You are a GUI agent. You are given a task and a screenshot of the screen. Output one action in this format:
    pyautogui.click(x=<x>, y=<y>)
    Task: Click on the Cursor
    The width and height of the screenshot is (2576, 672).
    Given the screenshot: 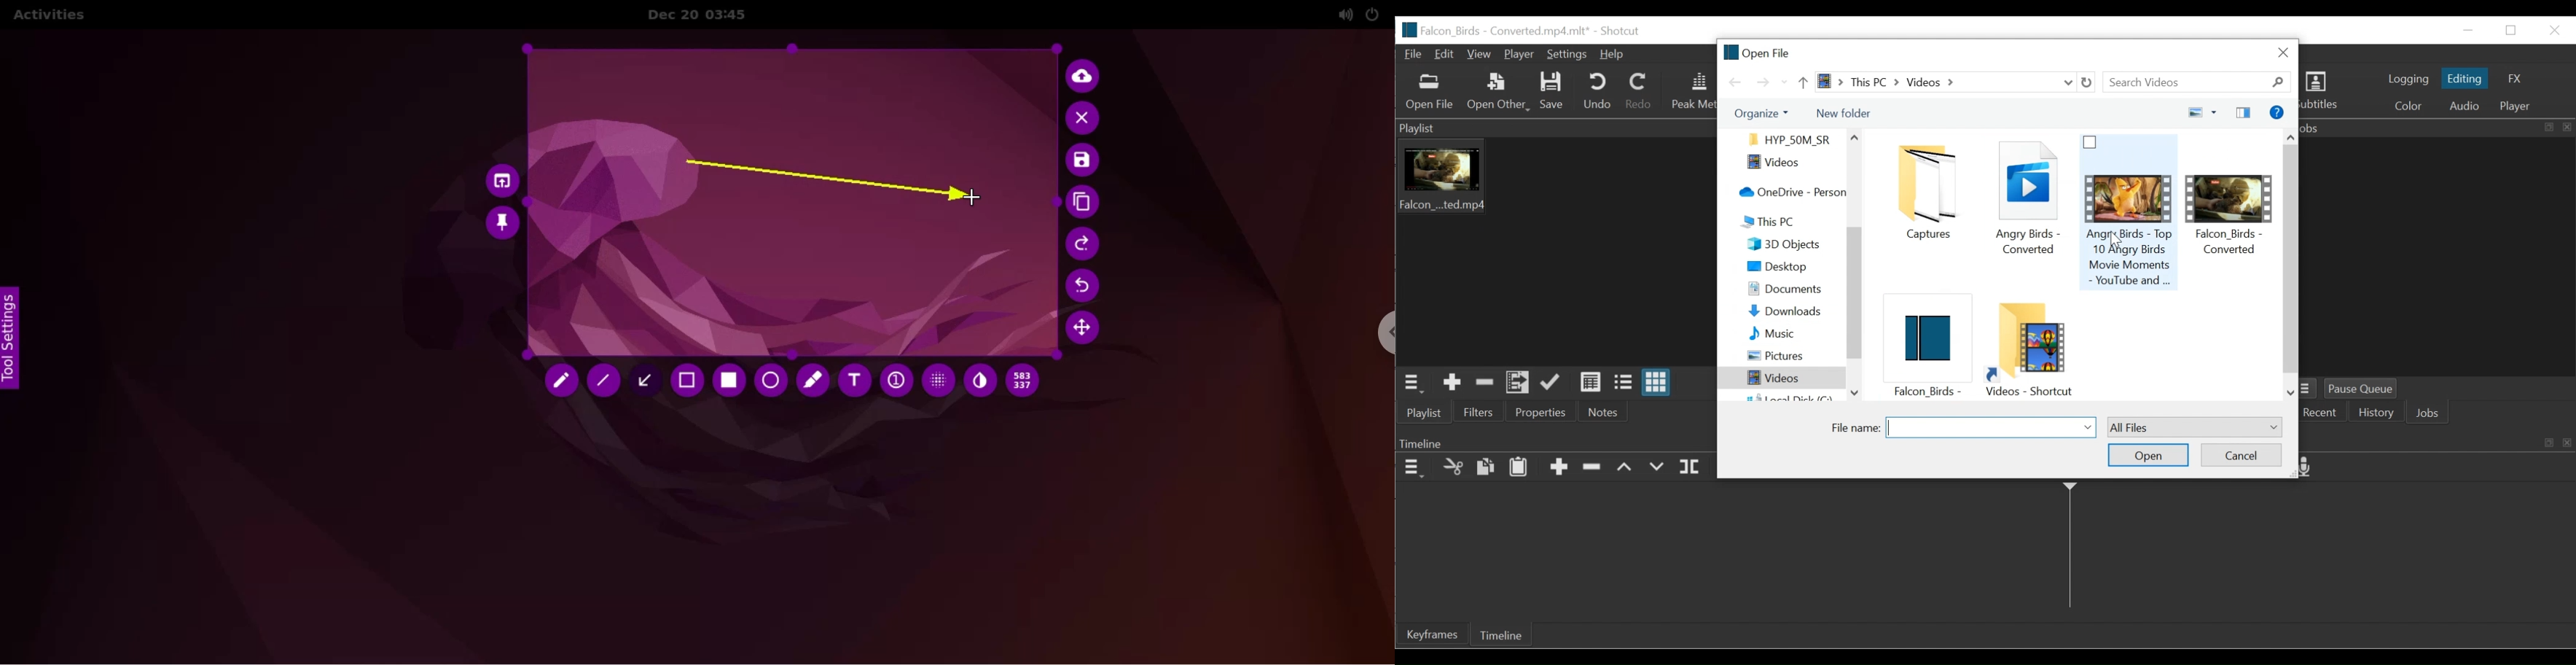 What is the action you would take?
    pyautogui.click(x=2118, y=241)
    